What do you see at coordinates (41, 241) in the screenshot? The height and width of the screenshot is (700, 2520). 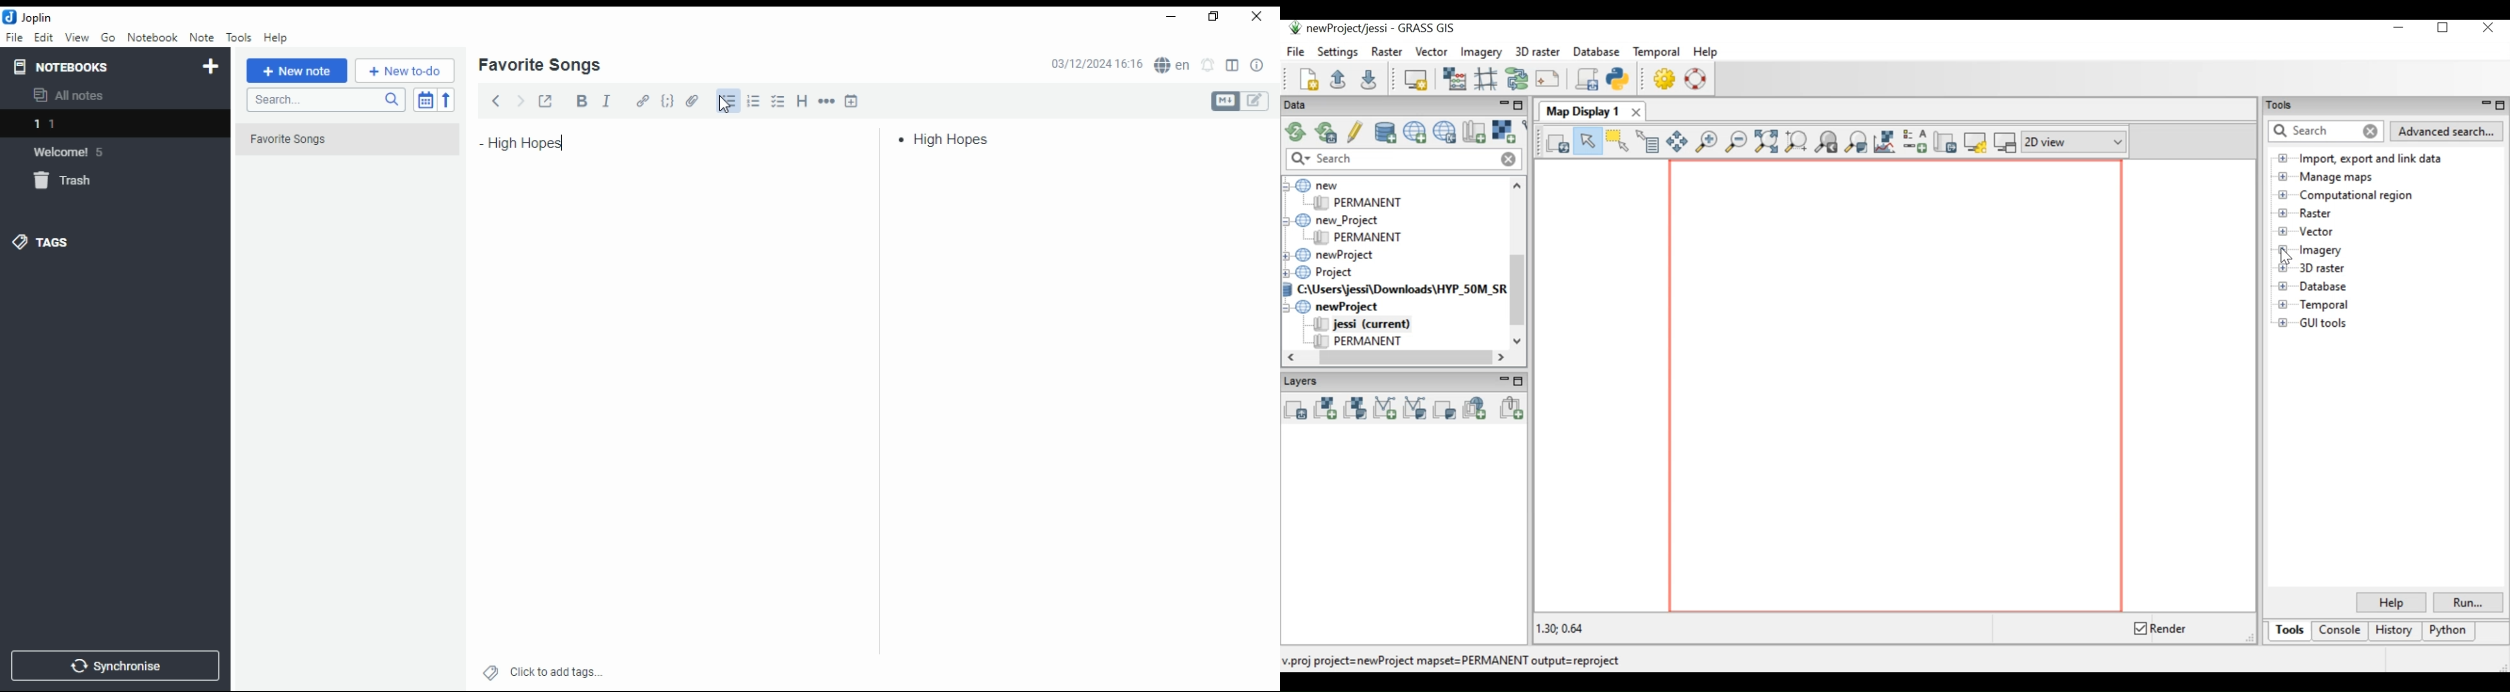 I see `tags` at bounding box center [41, 241].